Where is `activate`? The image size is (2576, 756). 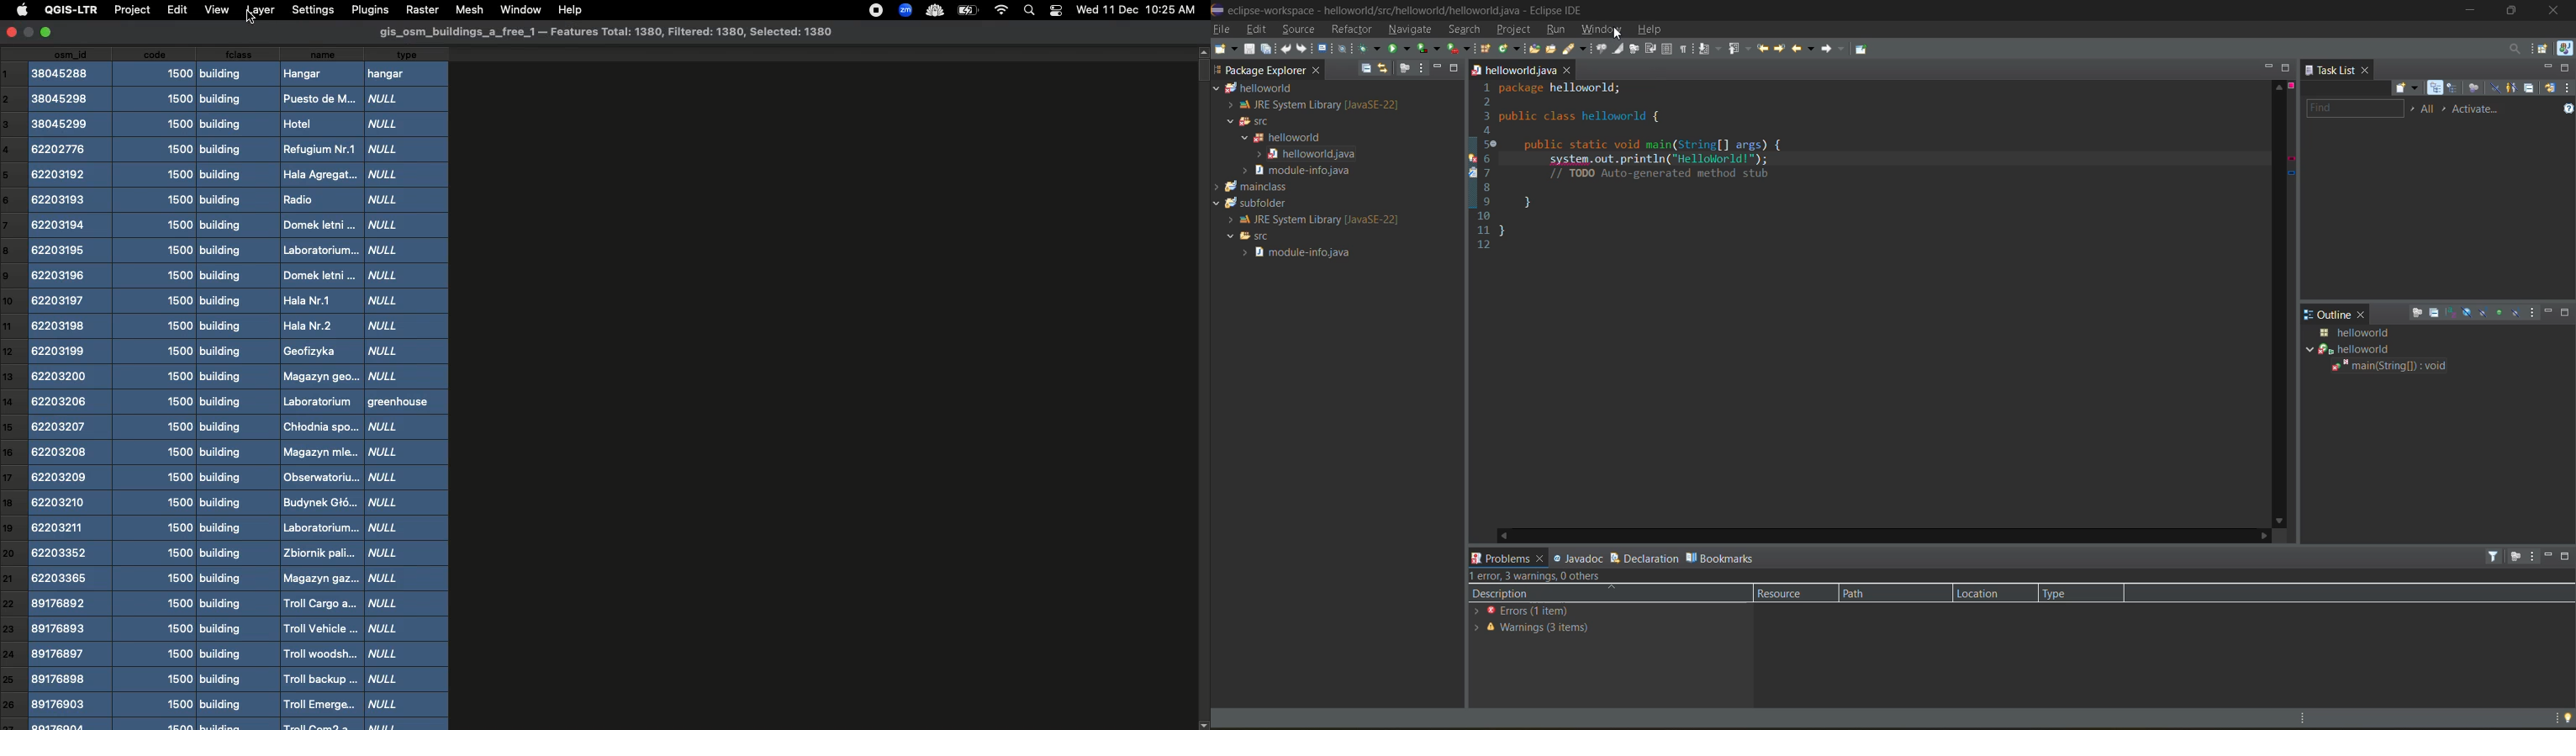 activate is located at coordinates (2476, 110).